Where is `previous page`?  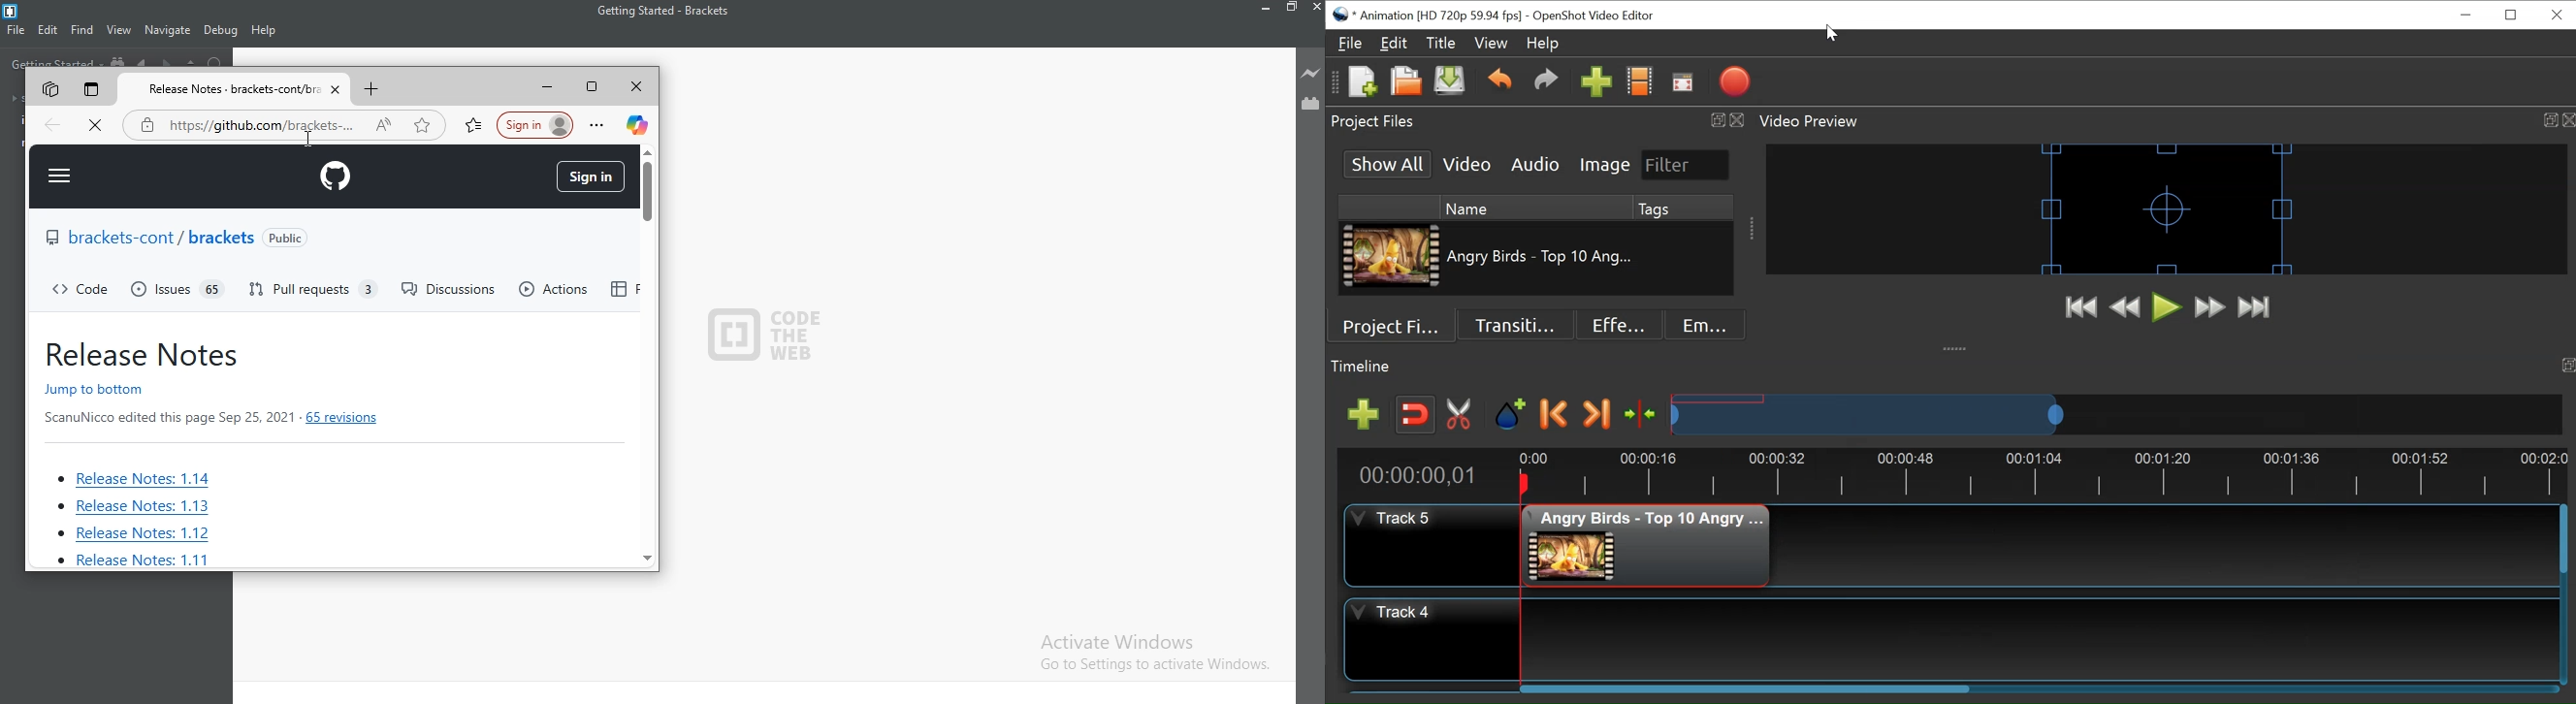 previous page is located at coordinates (56, 127).